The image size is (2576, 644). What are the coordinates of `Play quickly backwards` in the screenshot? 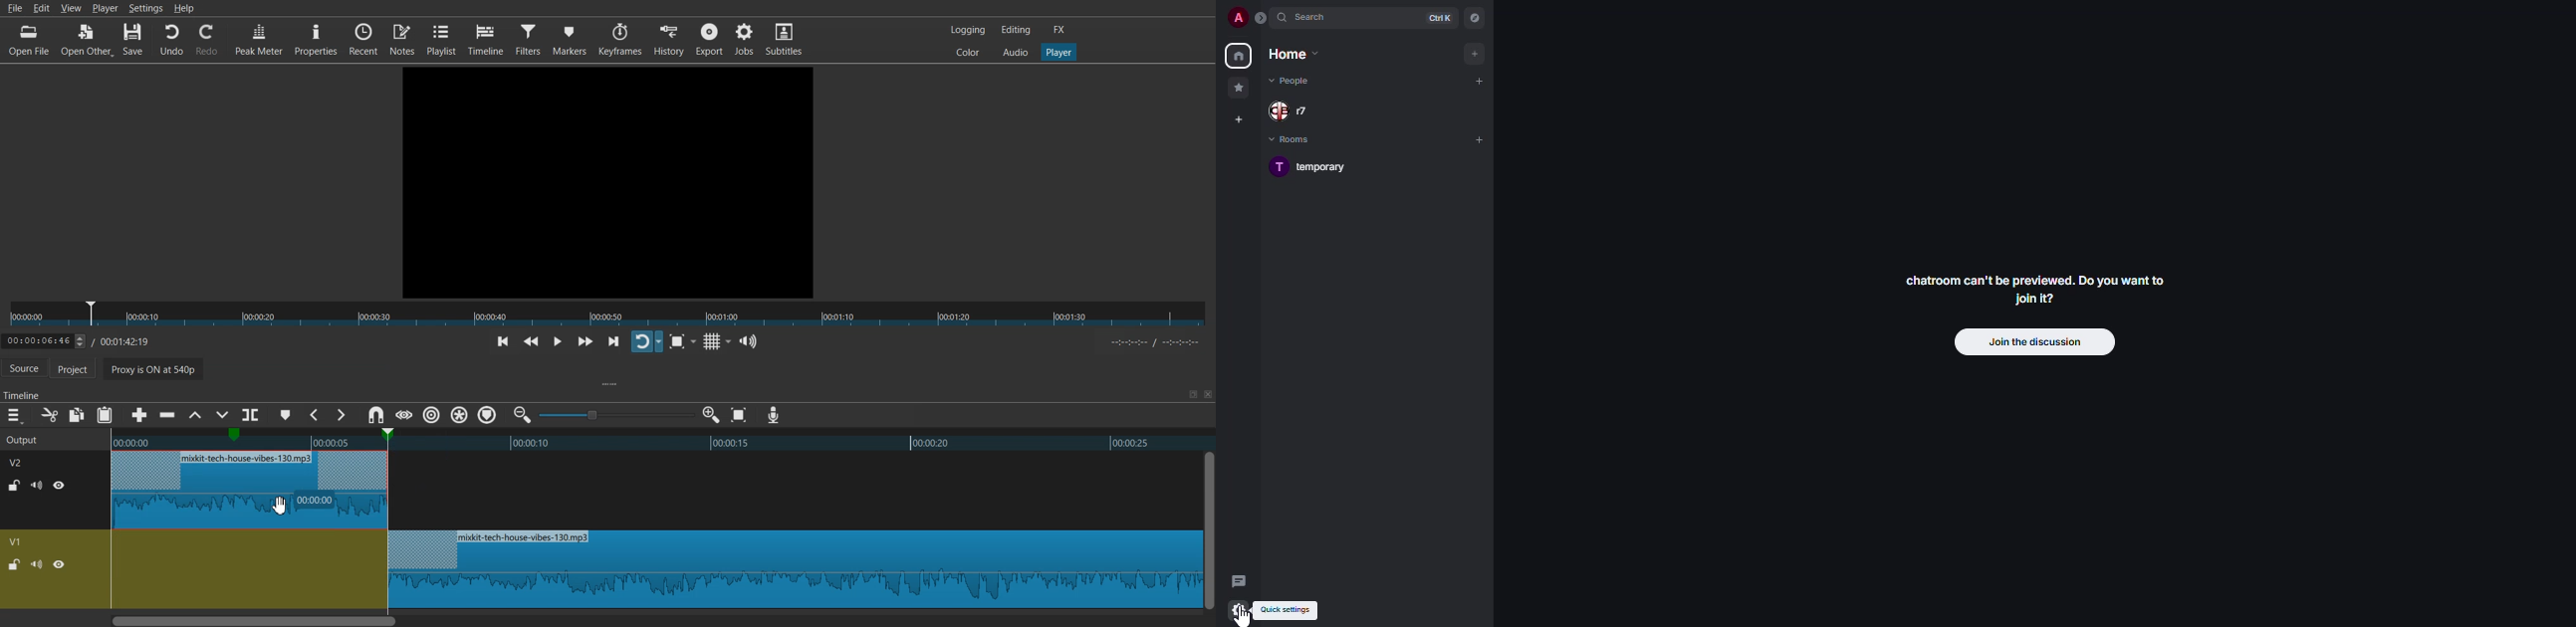 It's located at (532, 343).